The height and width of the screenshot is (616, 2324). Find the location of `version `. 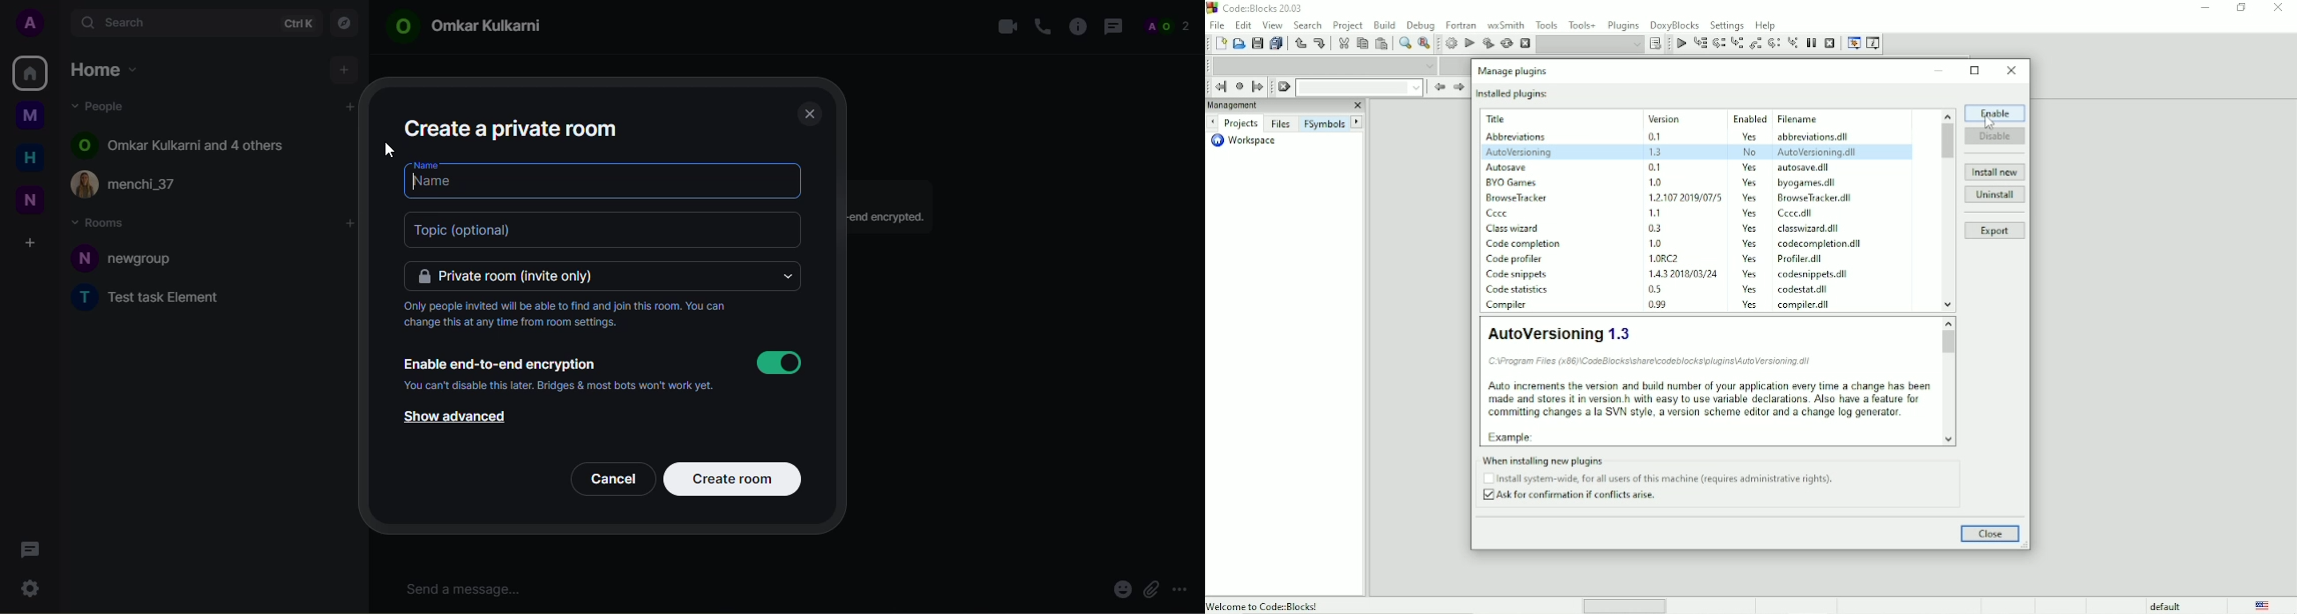

version  is located at coordinates (1655, 182).